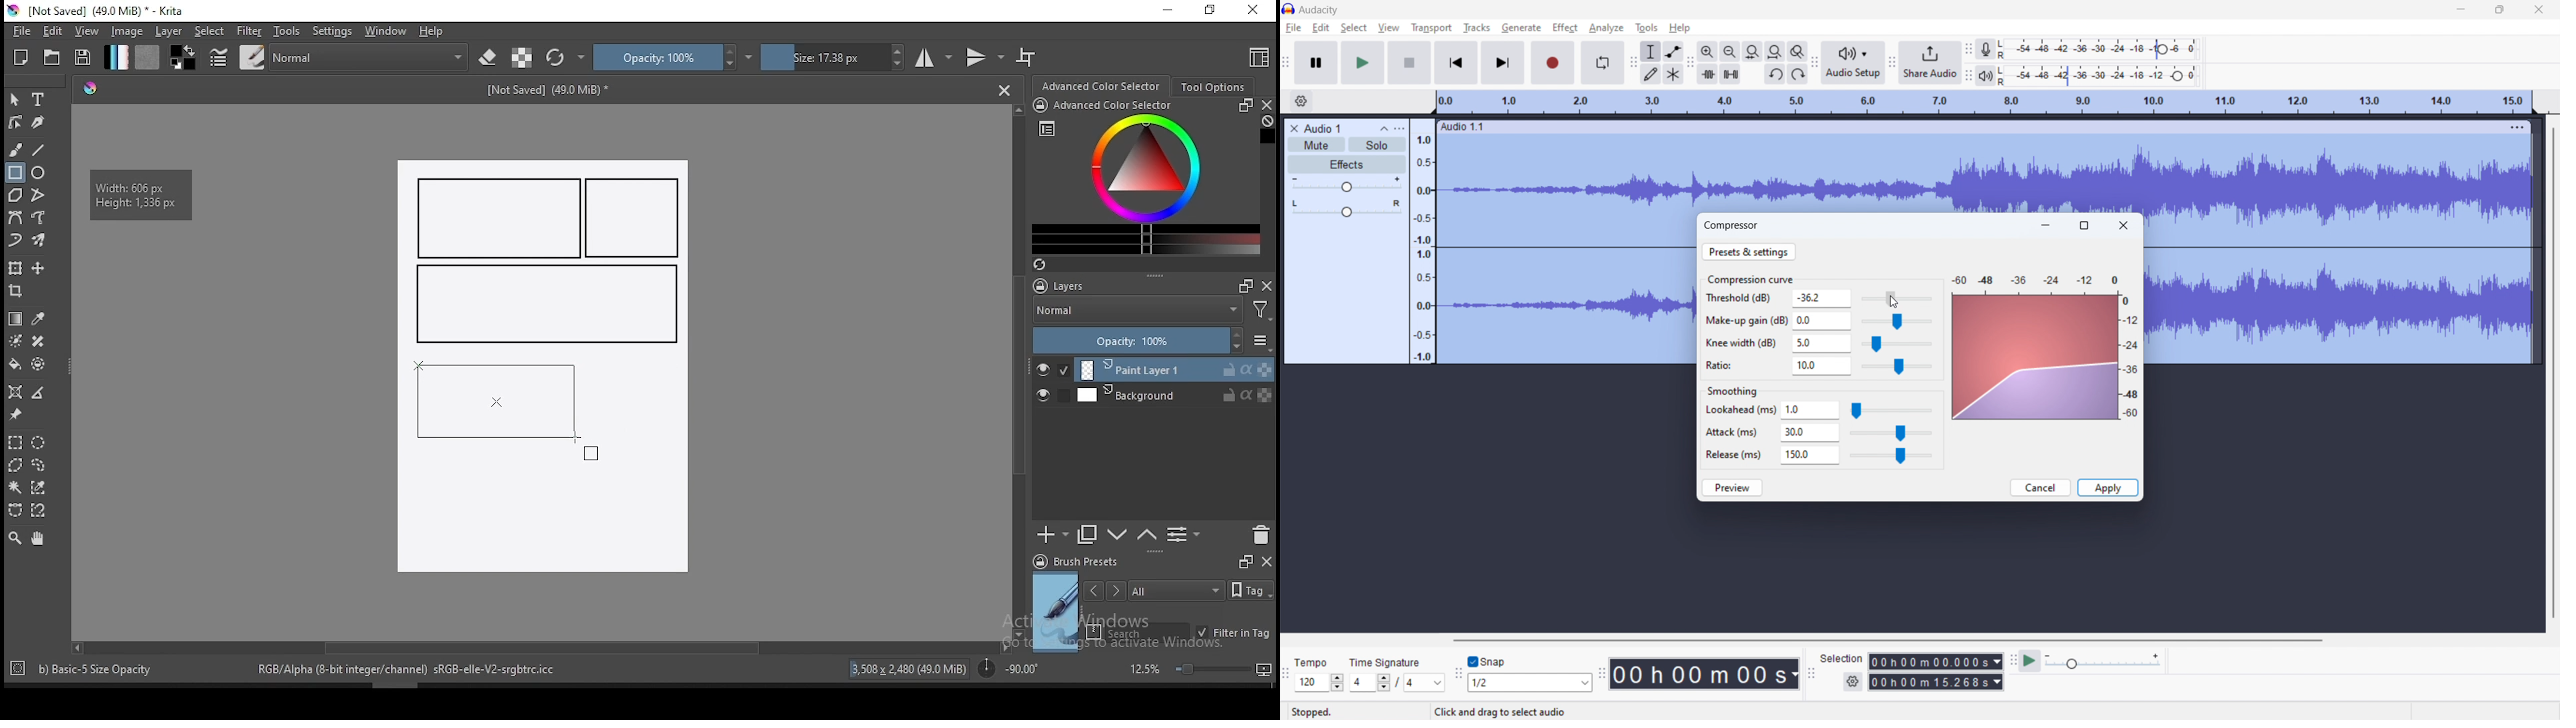 This screenshot has height=728, width=2576. What do you see at coordinates (934, 57) in the screenshot?
I see `horizontal mirror tool` at bounding box center [934, 57].